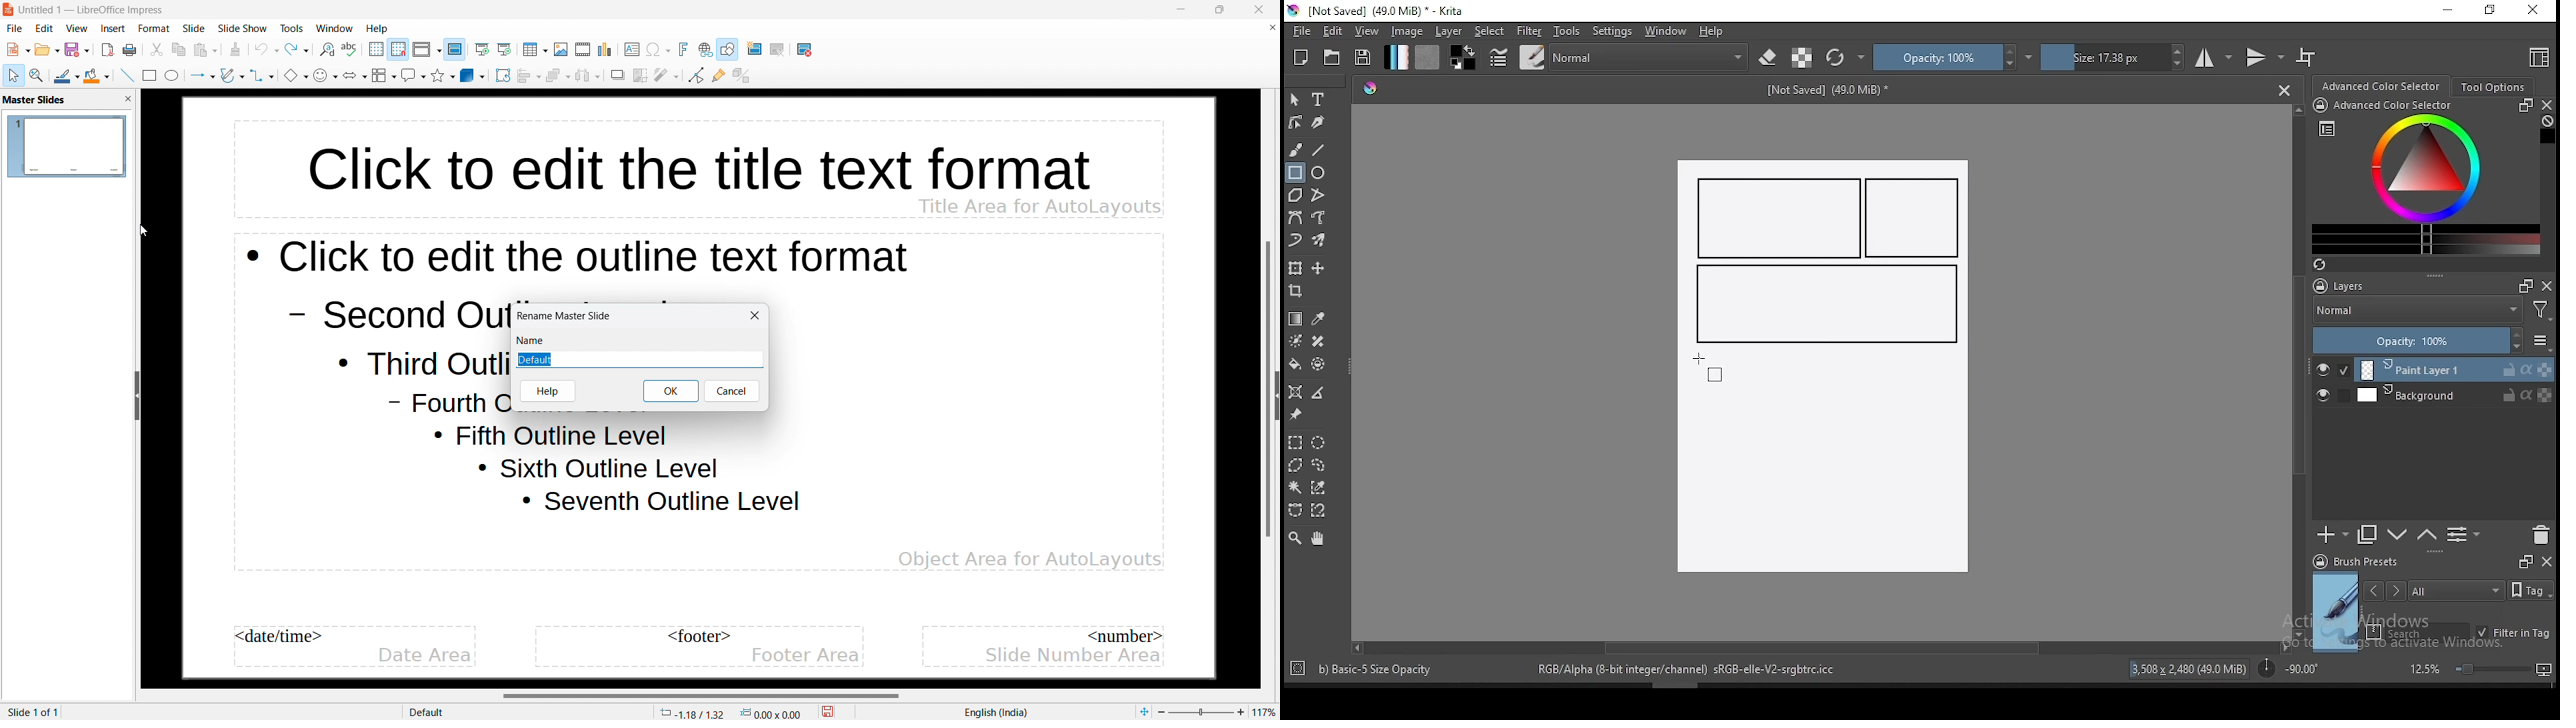  I want to click on zoom out, so click(1162, 711).